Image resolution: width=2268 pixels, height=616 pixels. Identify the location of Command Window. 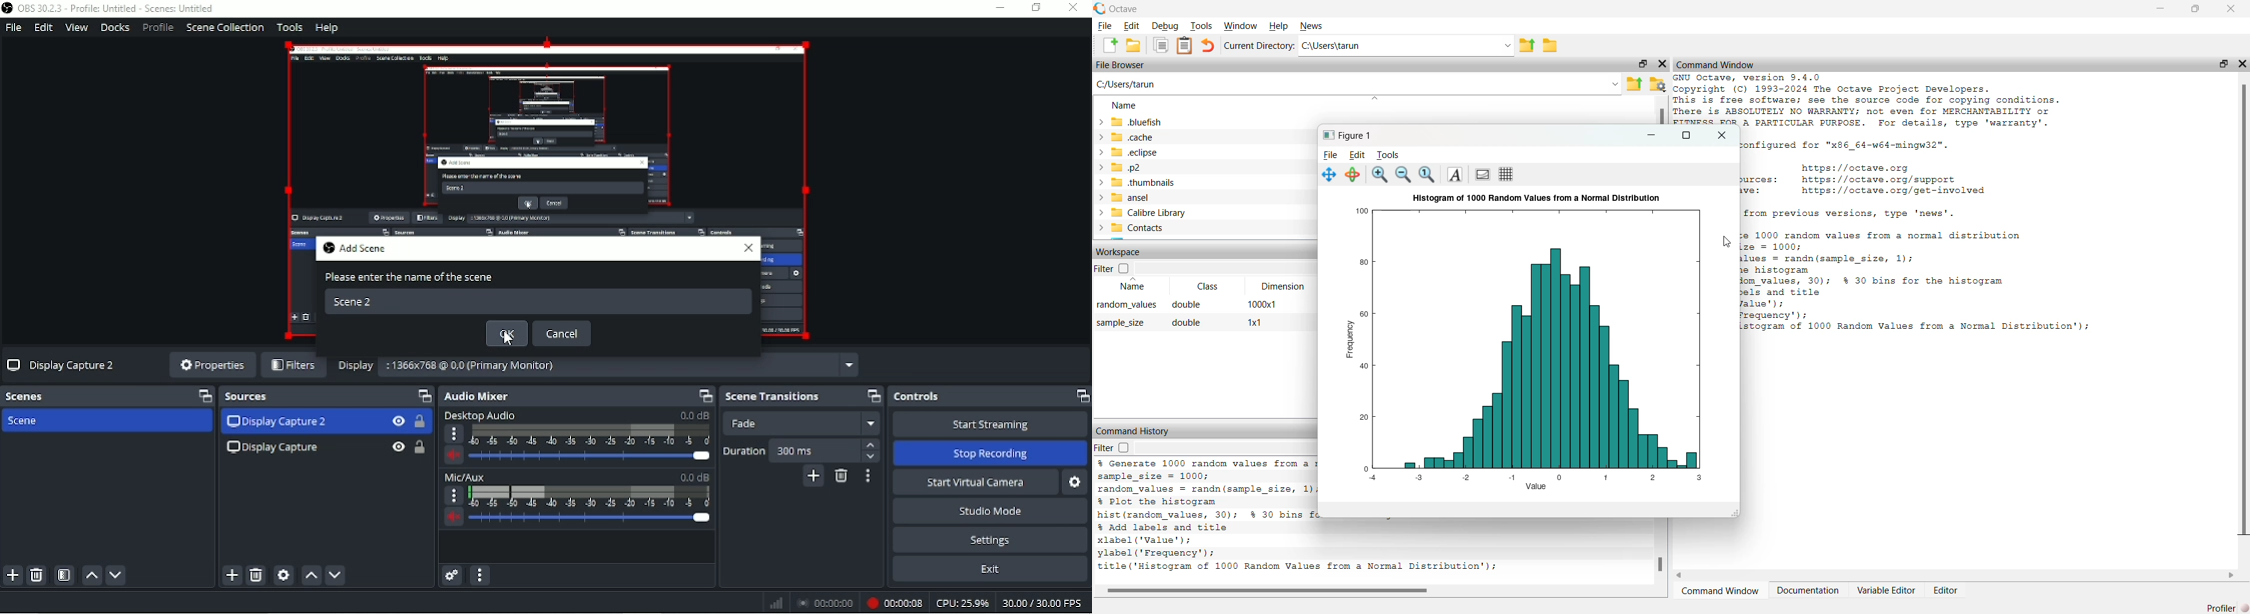
(1716, 65).